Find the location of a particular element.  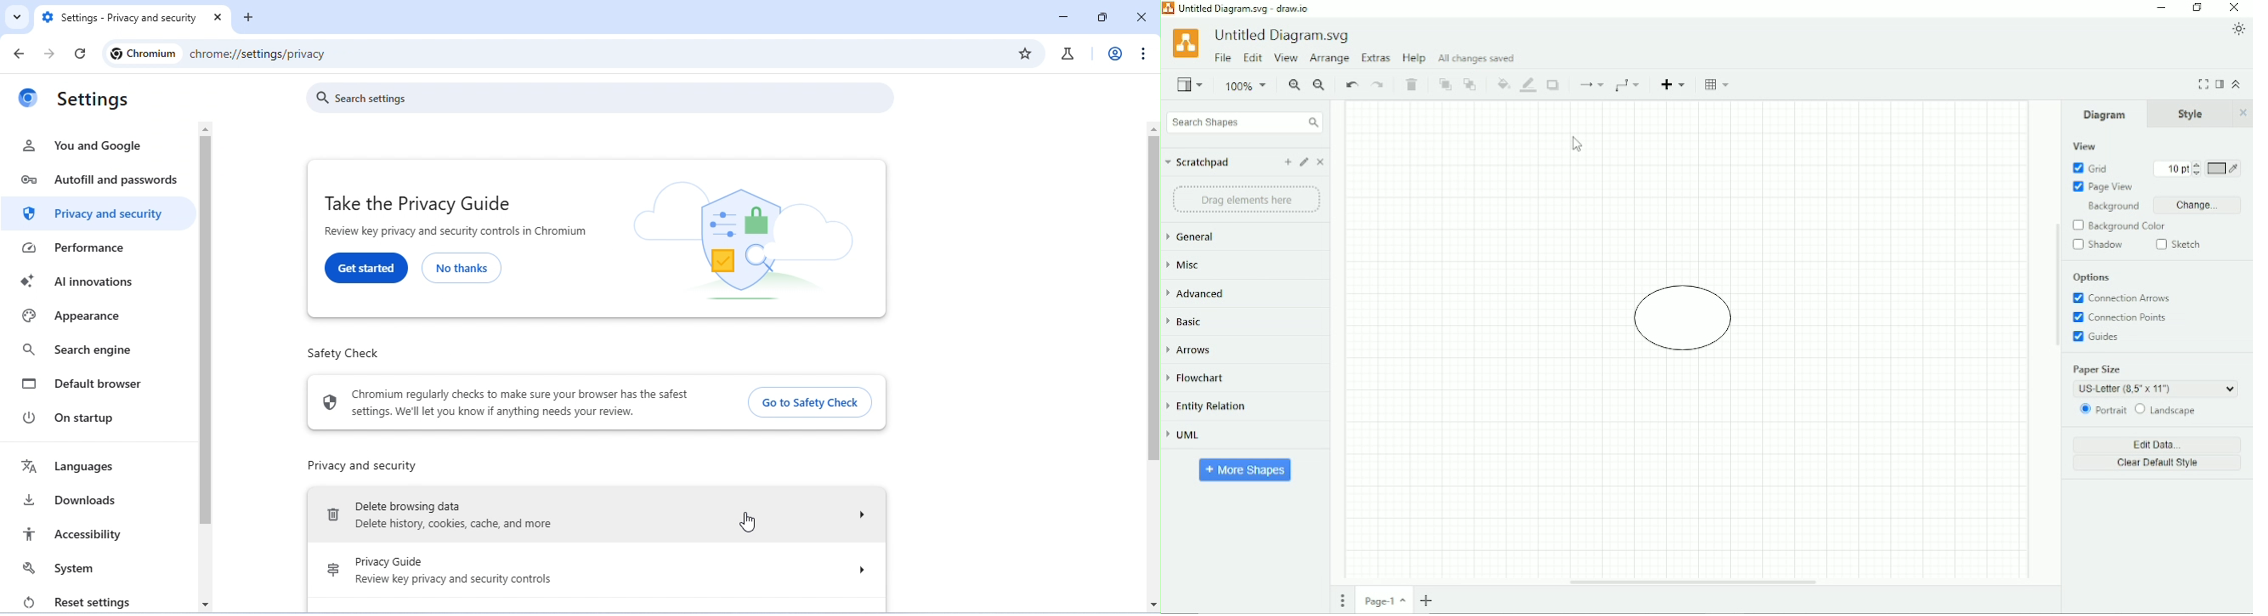

Restore down is located at coordinates (2197, 8).